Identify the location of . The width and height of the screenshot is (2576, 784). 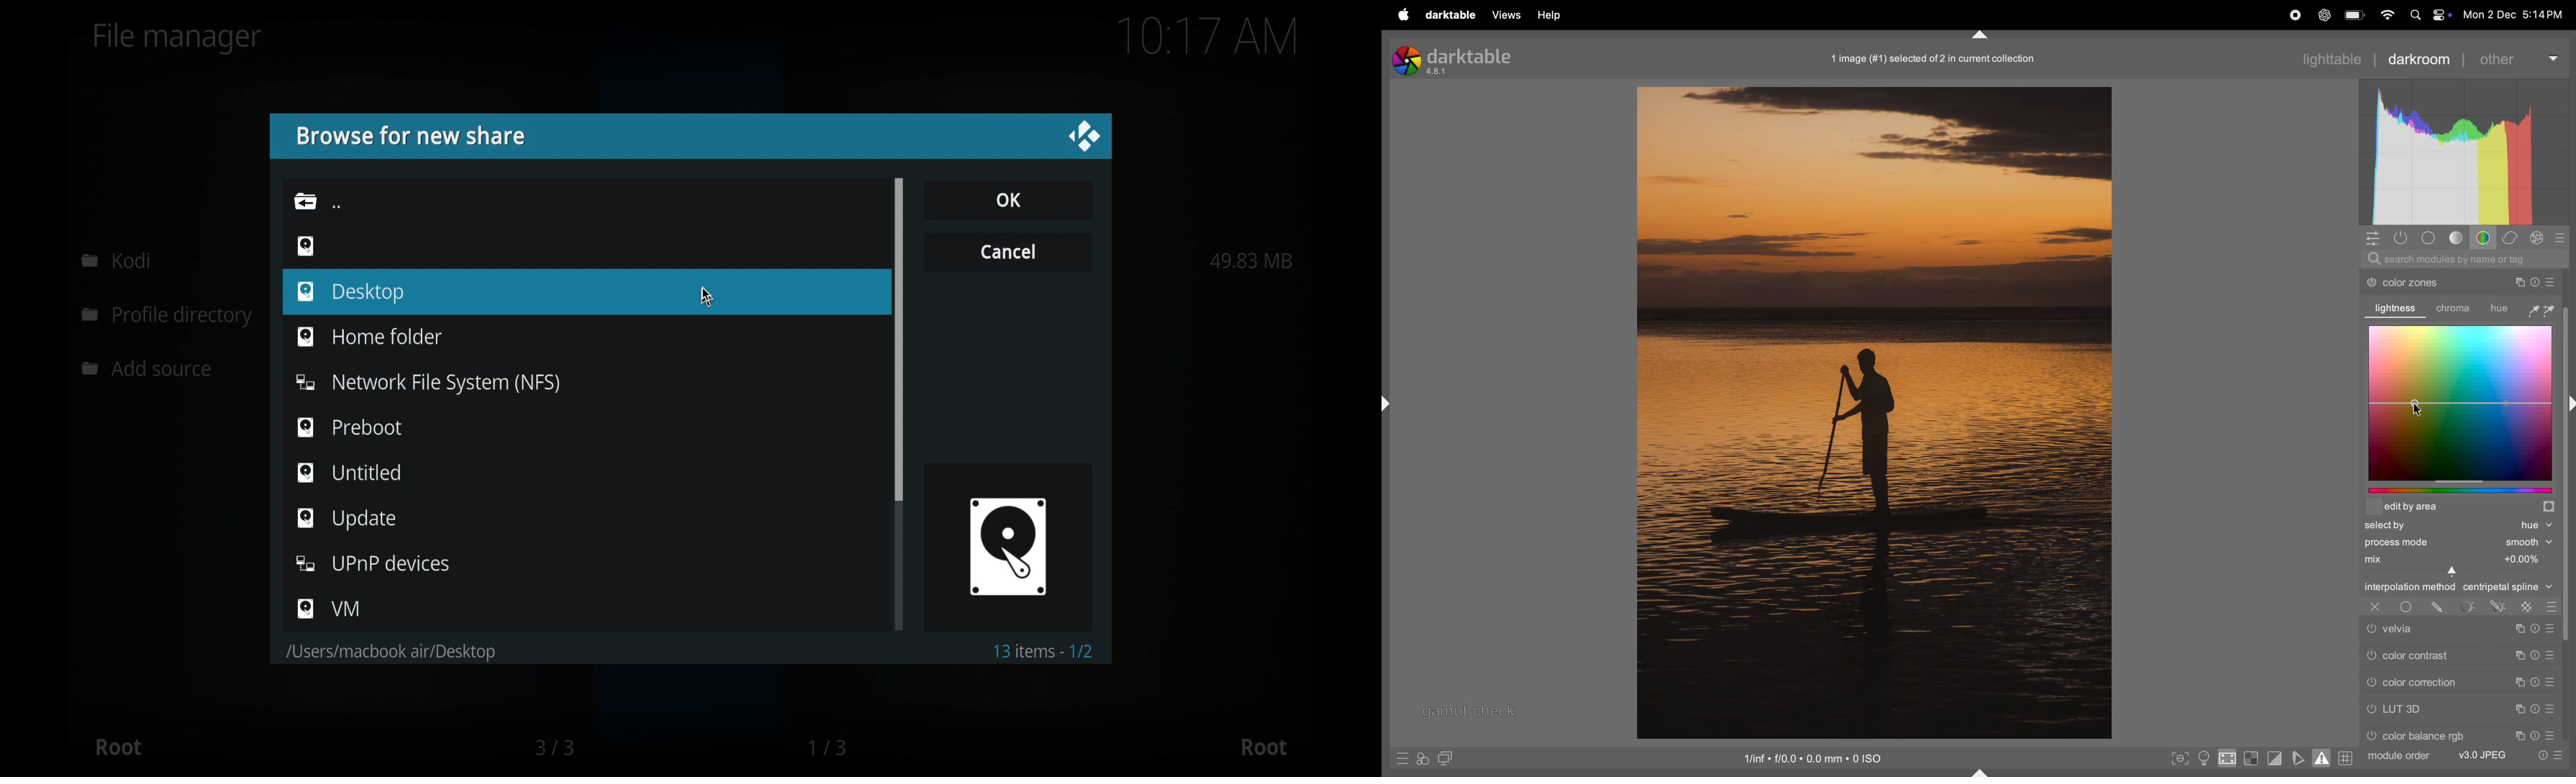
(2468, 607).